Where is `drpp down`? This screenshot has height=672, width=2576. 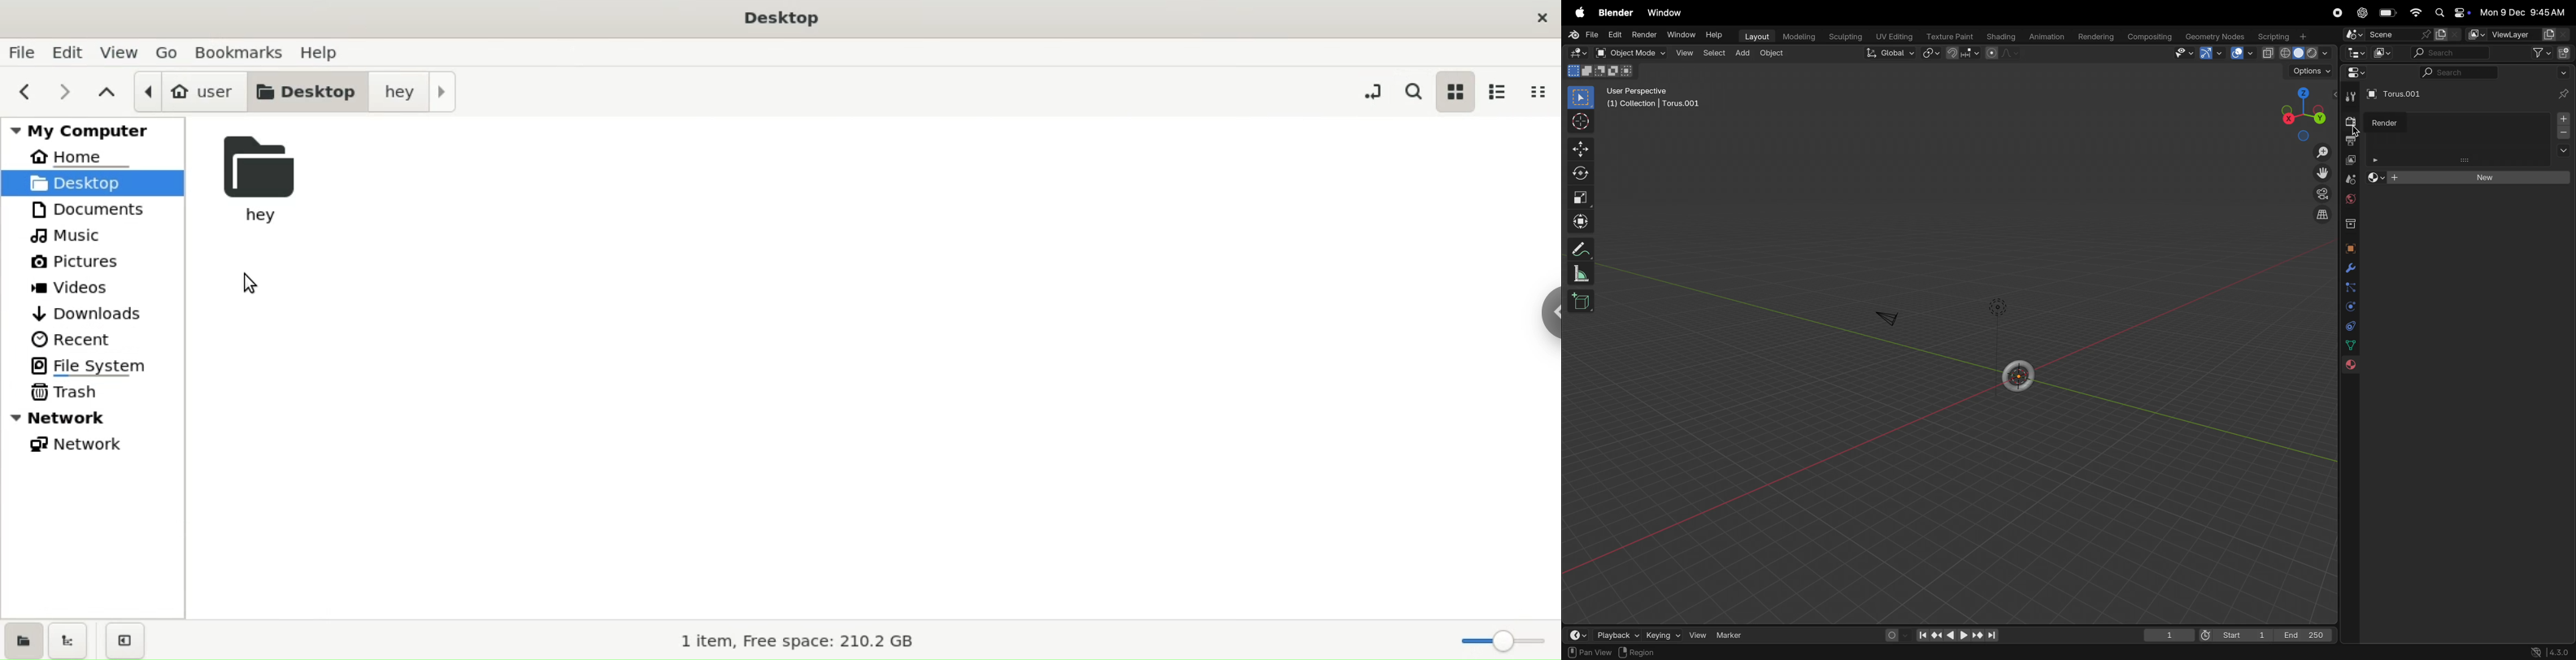
drpp down is located at coordinates (2564, 74).